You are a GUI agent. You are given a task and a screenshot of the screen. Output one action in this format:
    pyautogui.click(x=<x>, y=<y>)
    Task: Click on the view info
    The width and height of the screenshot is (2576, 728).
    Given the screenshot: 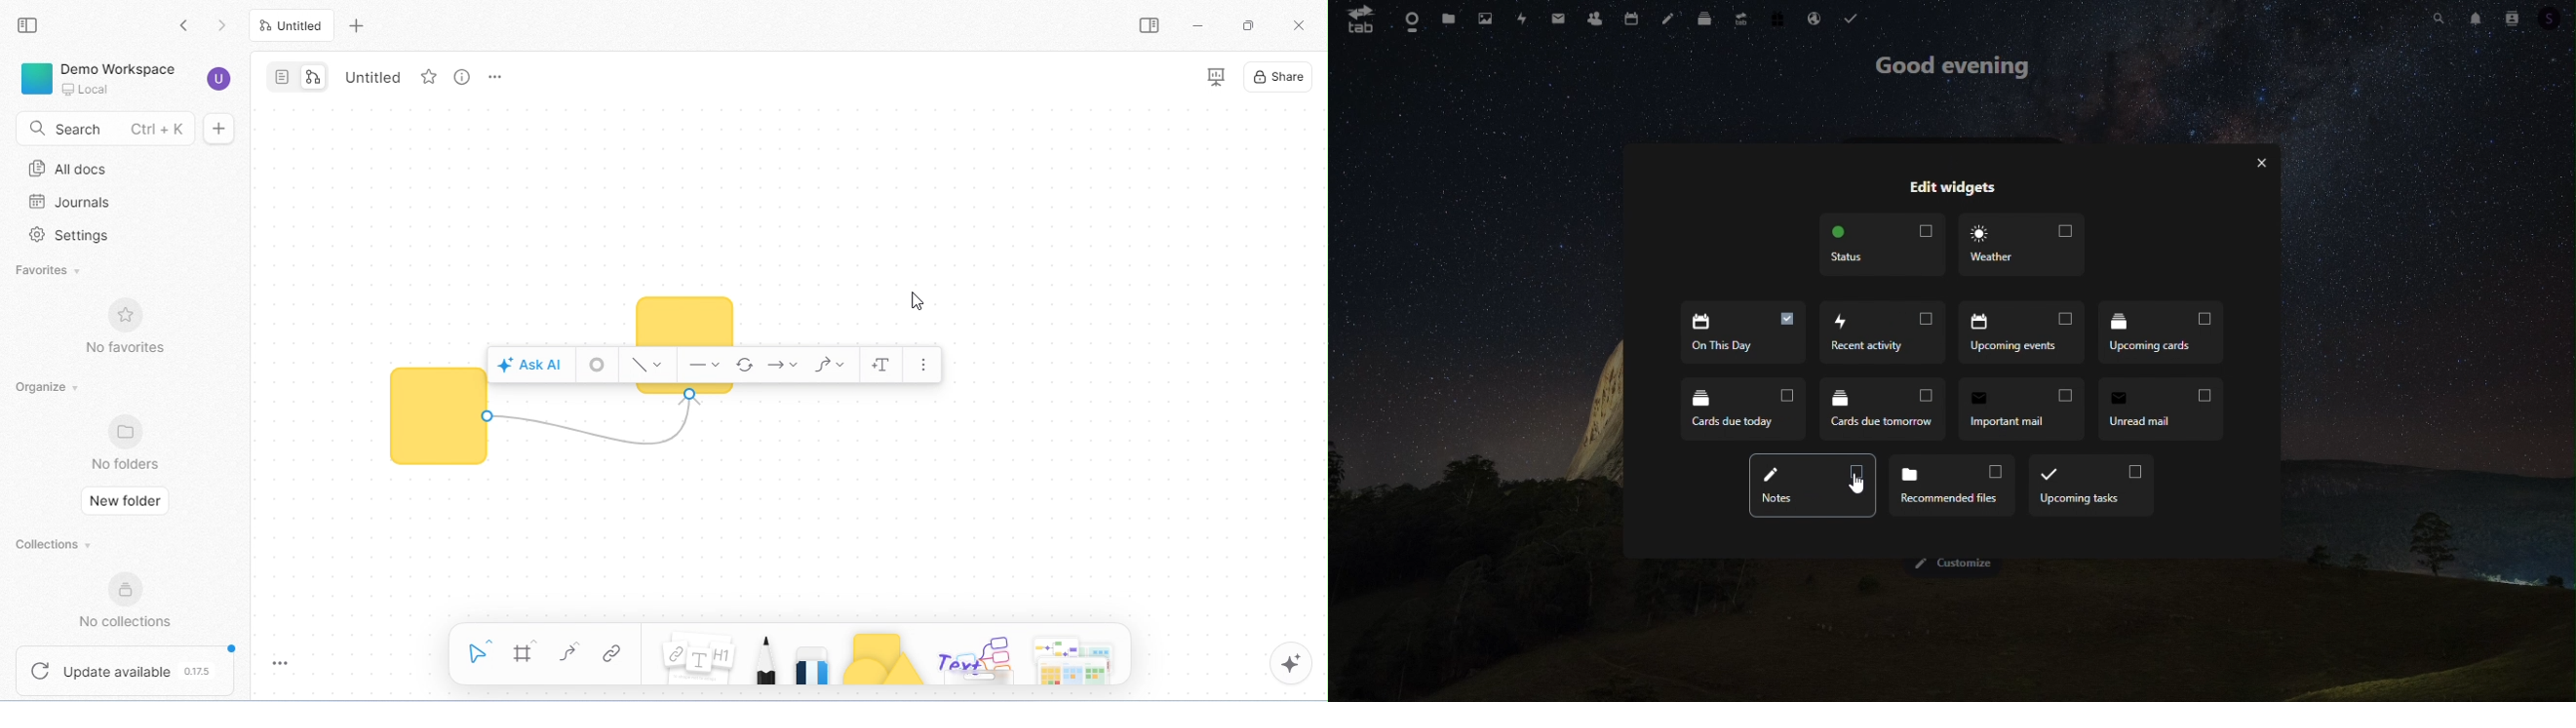 What is the action you would take?
    pyautogui.click(x=463, y=77)
    